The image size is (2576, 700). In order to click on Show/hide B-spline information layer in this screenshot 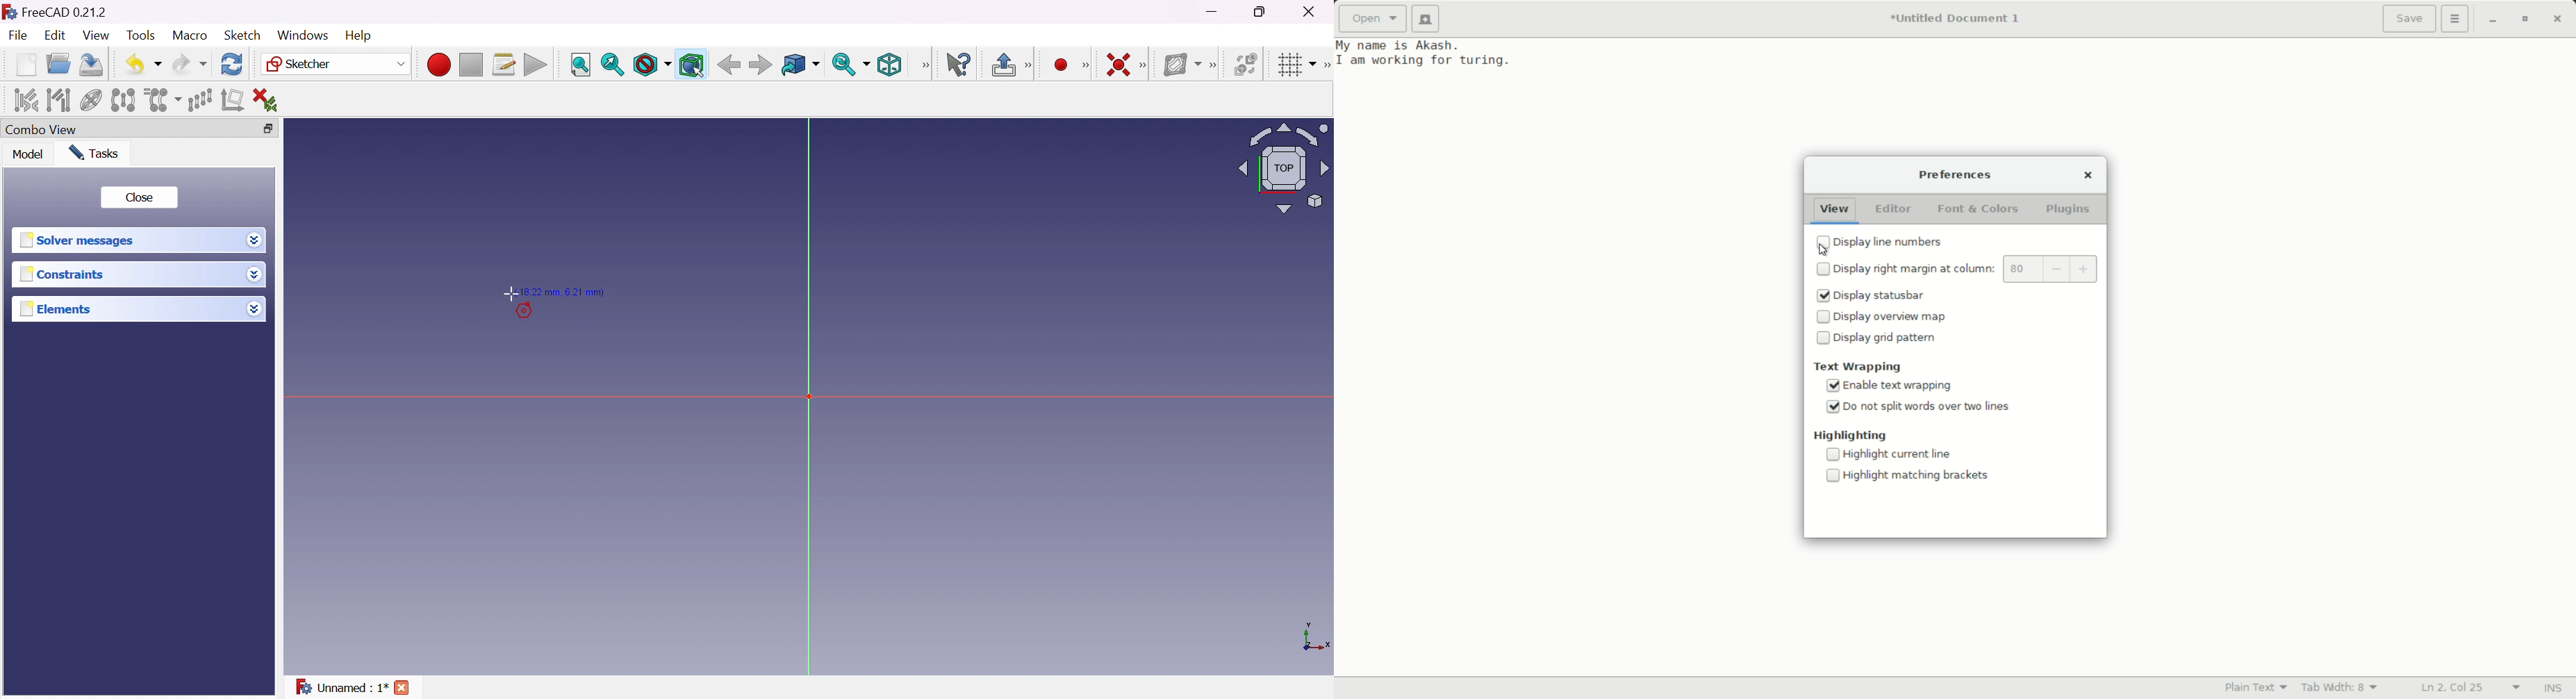, I will do `click(1181, 65)`.